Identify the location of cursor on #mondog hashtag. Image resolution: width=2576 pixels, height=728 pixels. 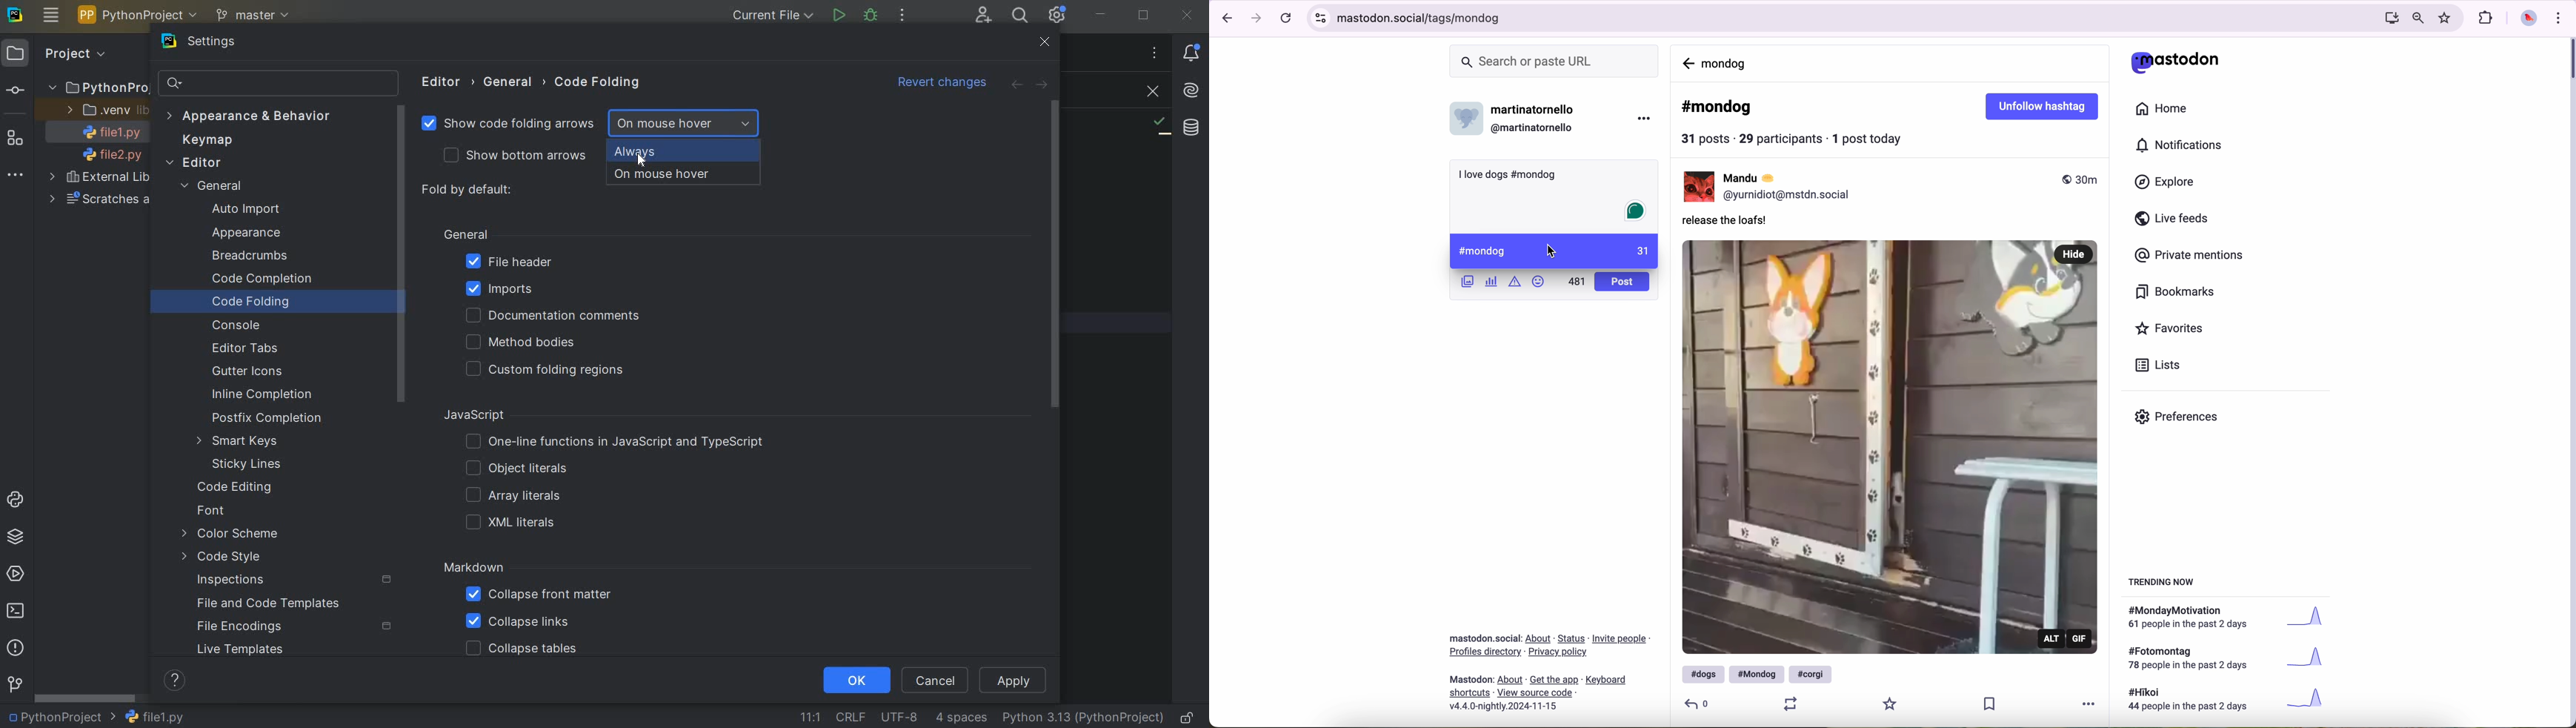
(1554, 251).